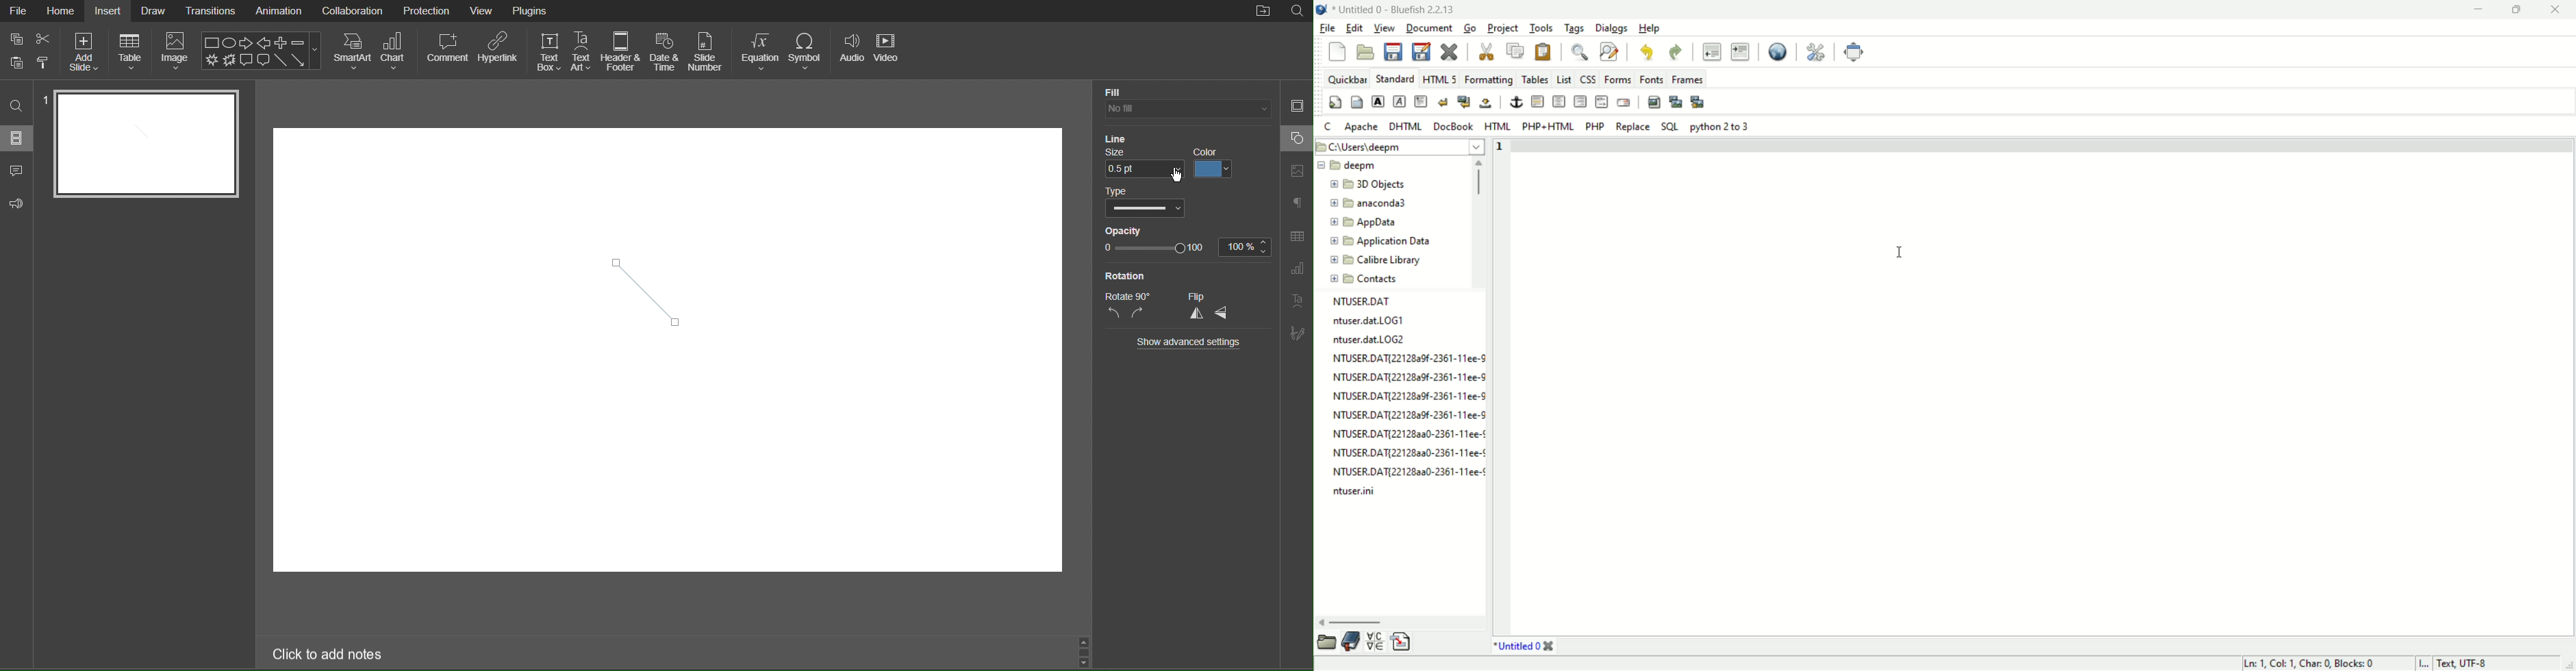 The image size is (2576, 672). I want to click on DHTML, so click(1407, 126).